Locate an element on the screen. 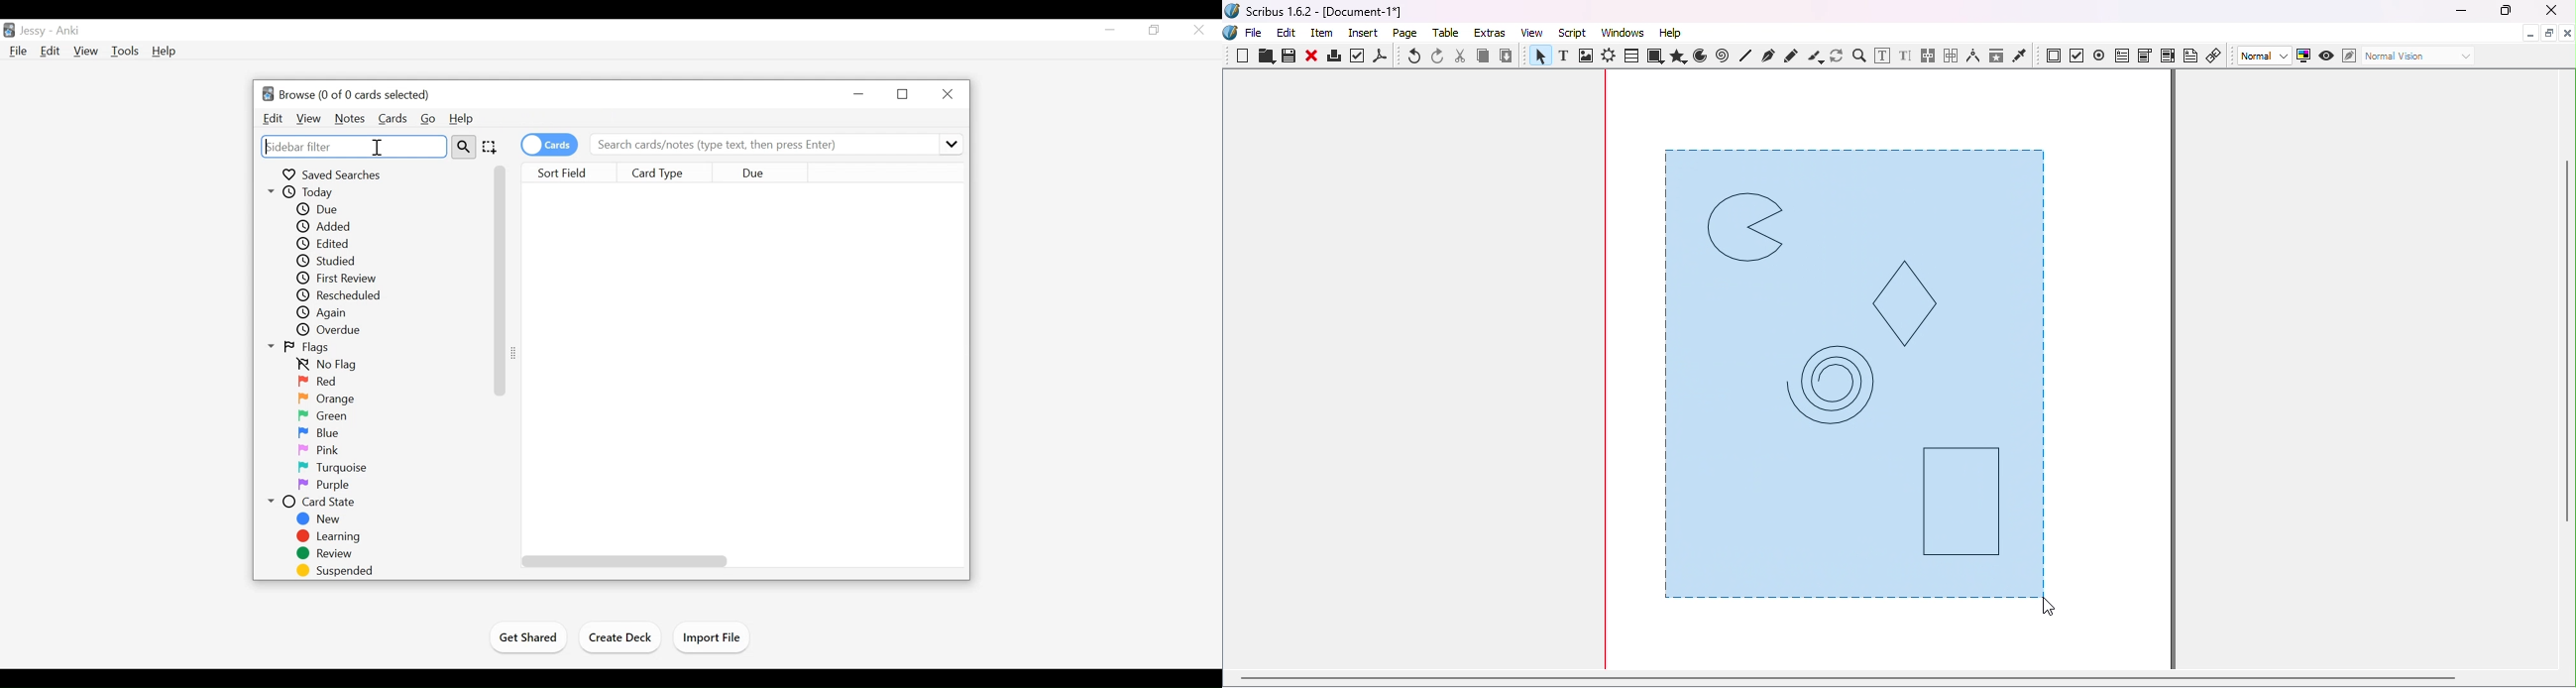  save as PDF is located at coordinates (1382, 58).